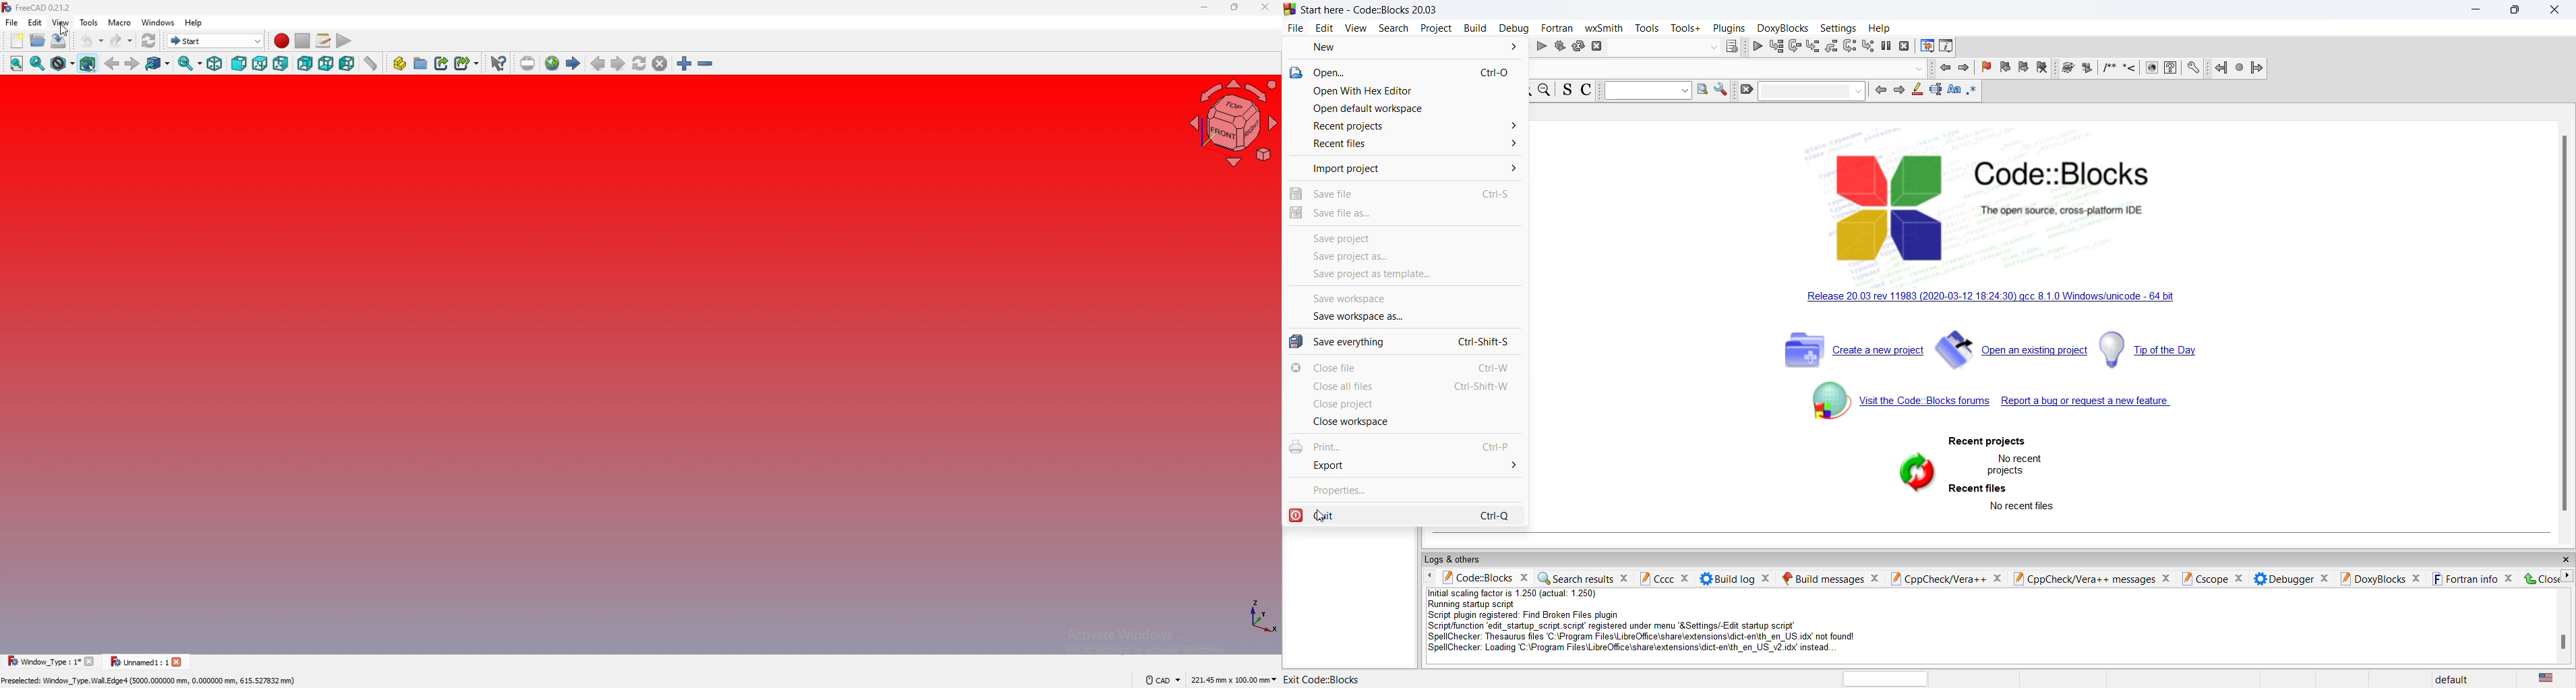 This screenshot has height=700, width=2576. I want to click on close all file, so click(1405, 388).